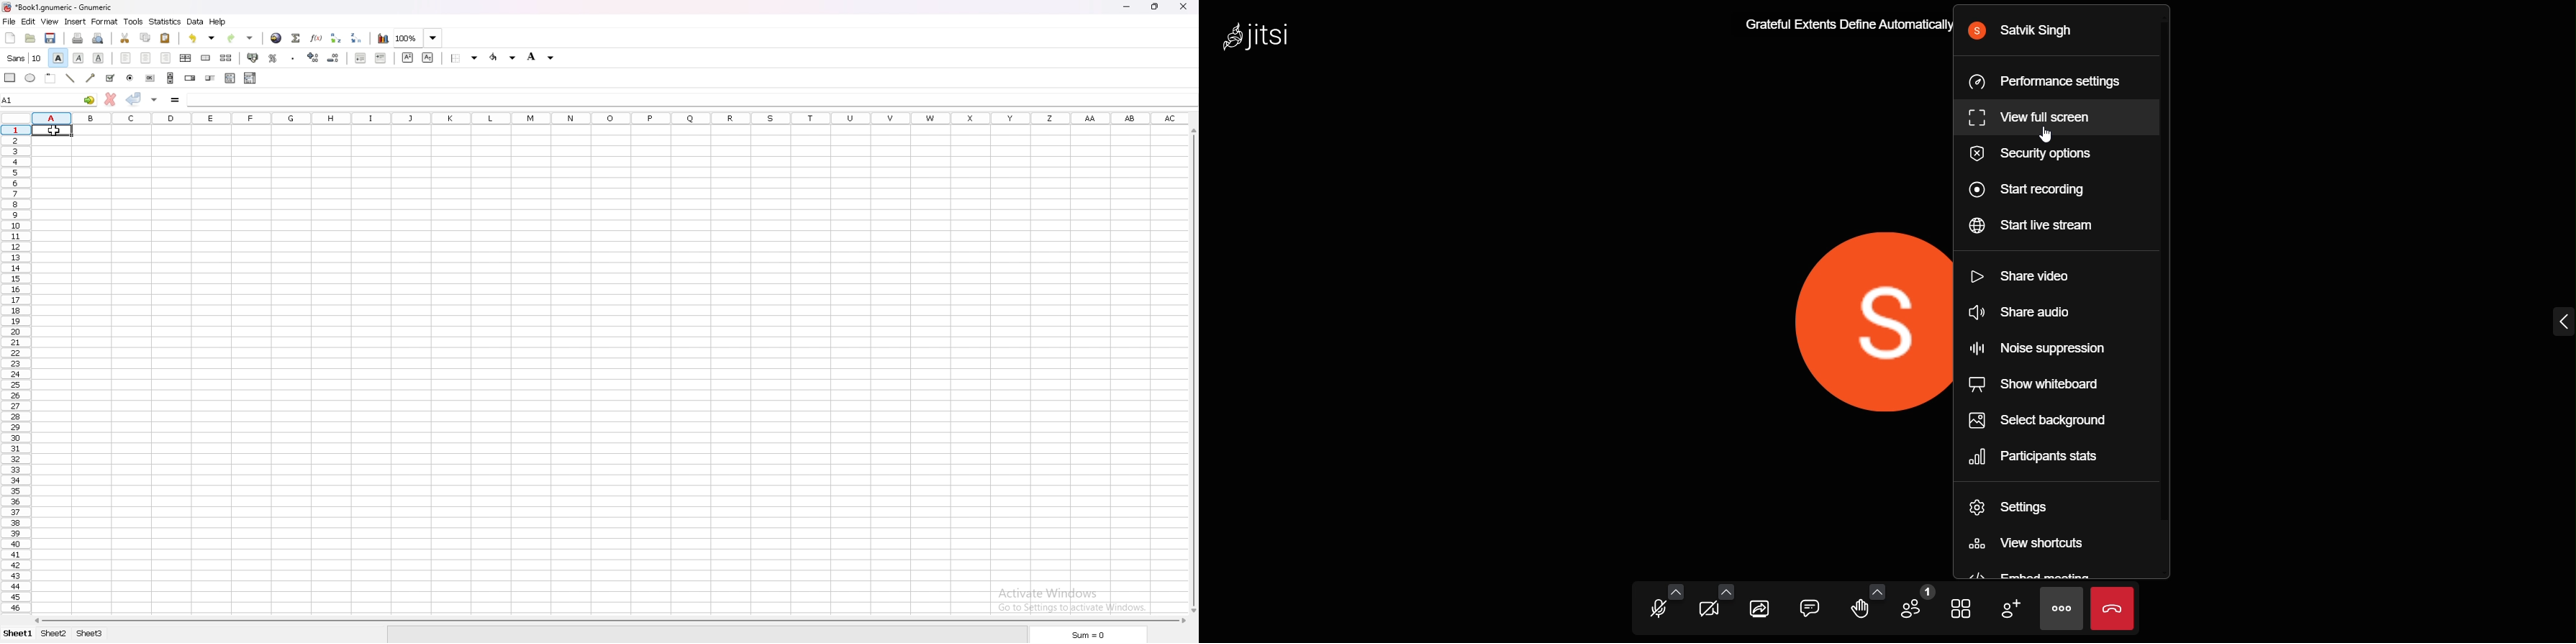 The image size is (2576, 644). Describe the element at coordinates (1841, 24) in the screenshot. I see `` at that location.